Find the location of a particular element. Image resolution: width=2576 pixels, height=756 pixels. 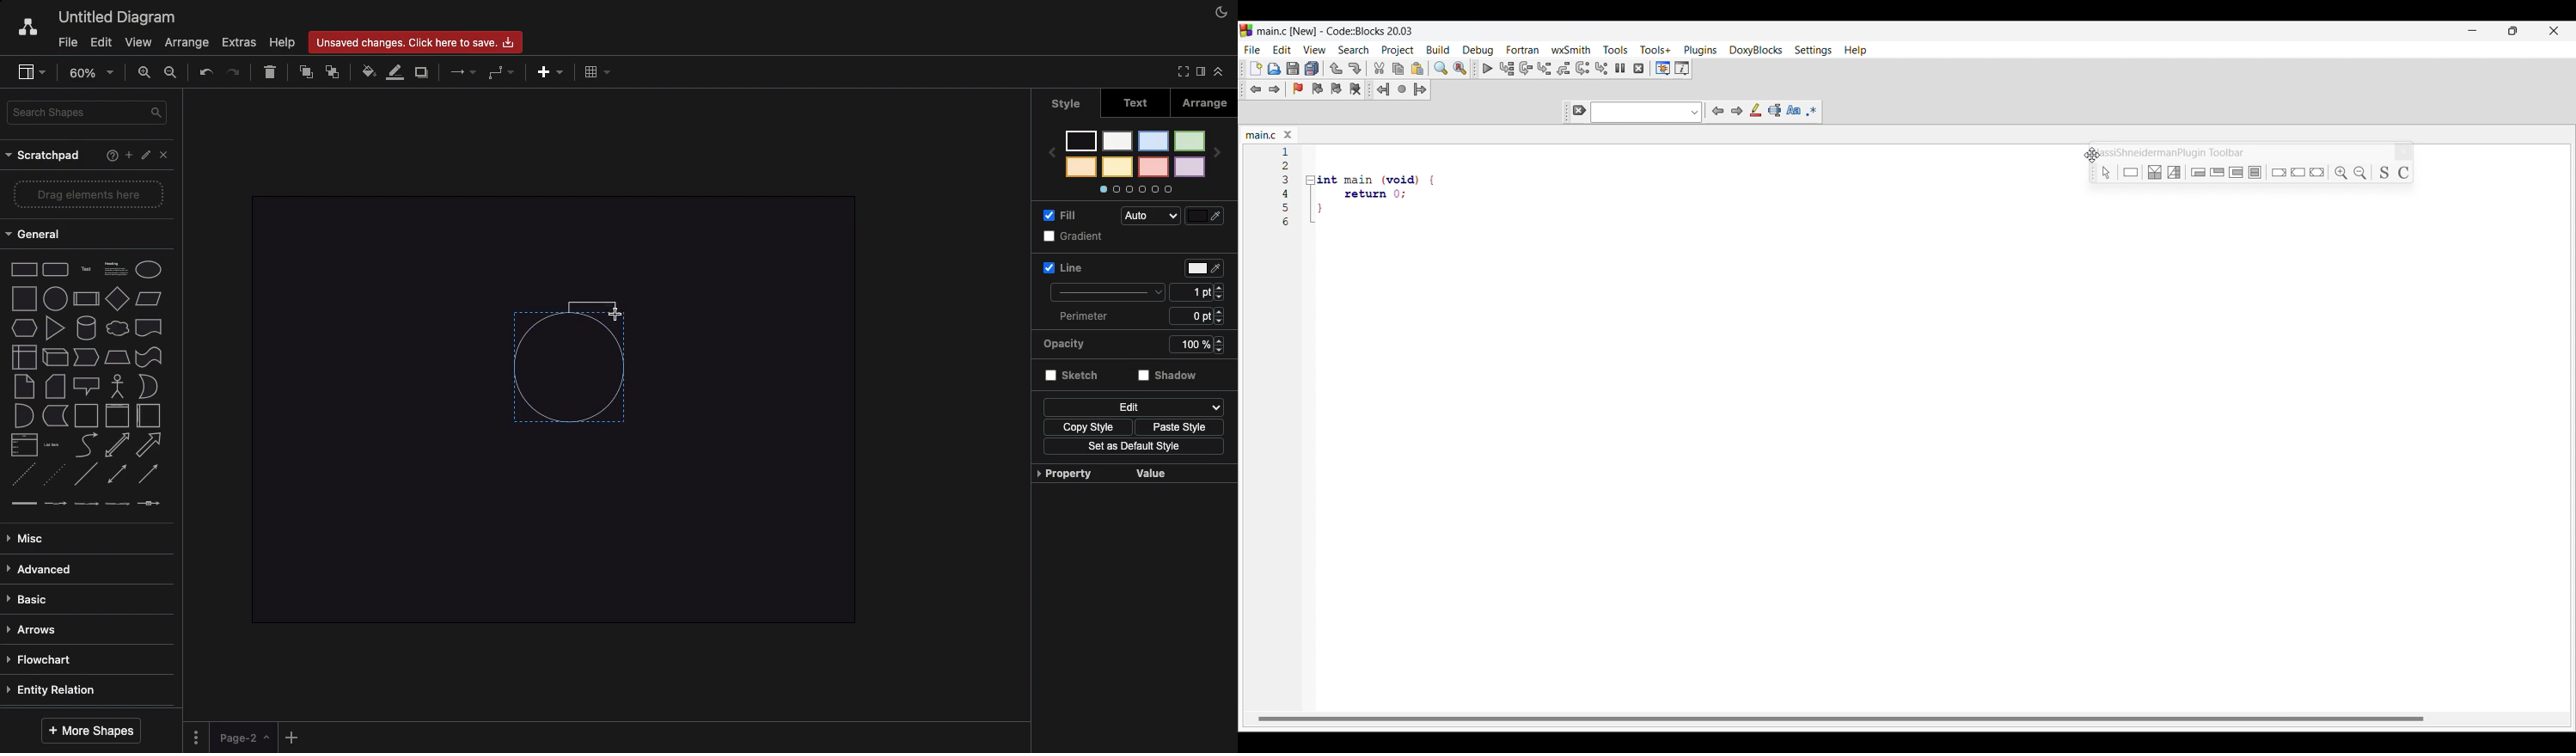

Use regex is located at coordinates (1812, 111).